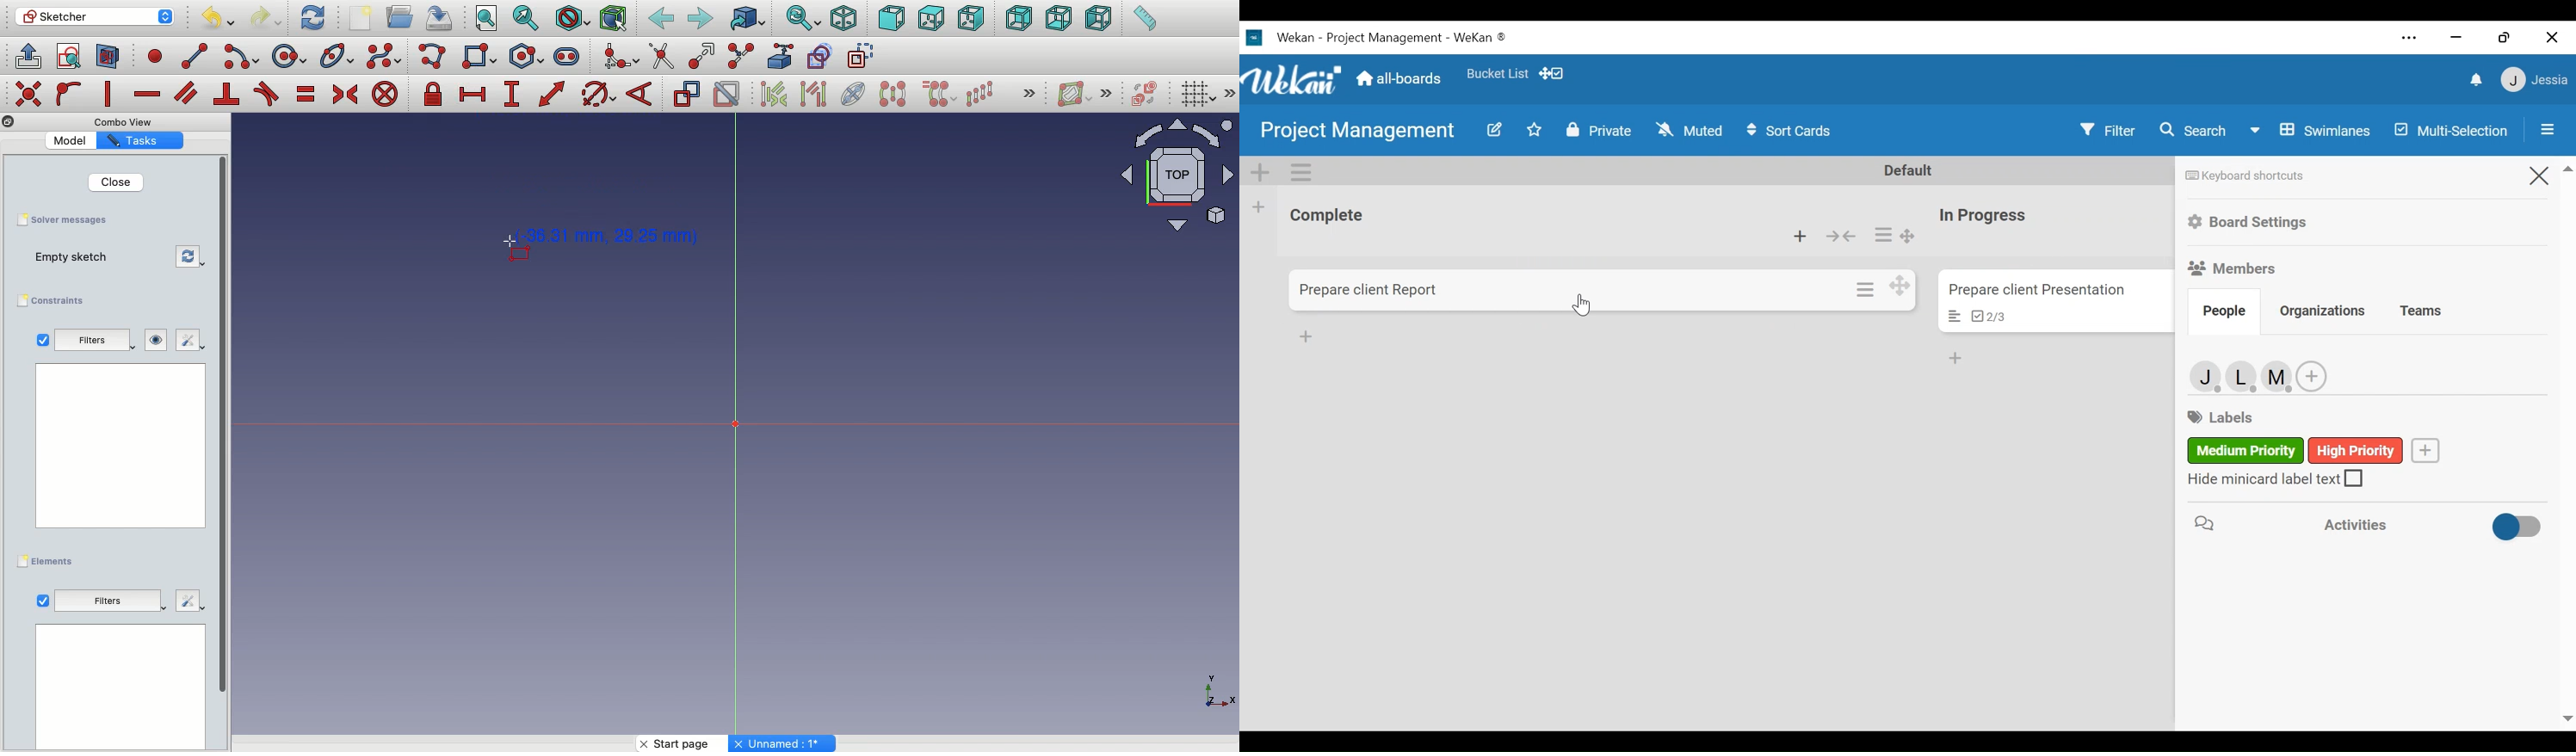 Image resolution: width=2576 pixels, height=756 pixels. What do you see at coordinates (27, 55) in the screenshot?
I see `leave sketch` at bounding box center [27, 55].